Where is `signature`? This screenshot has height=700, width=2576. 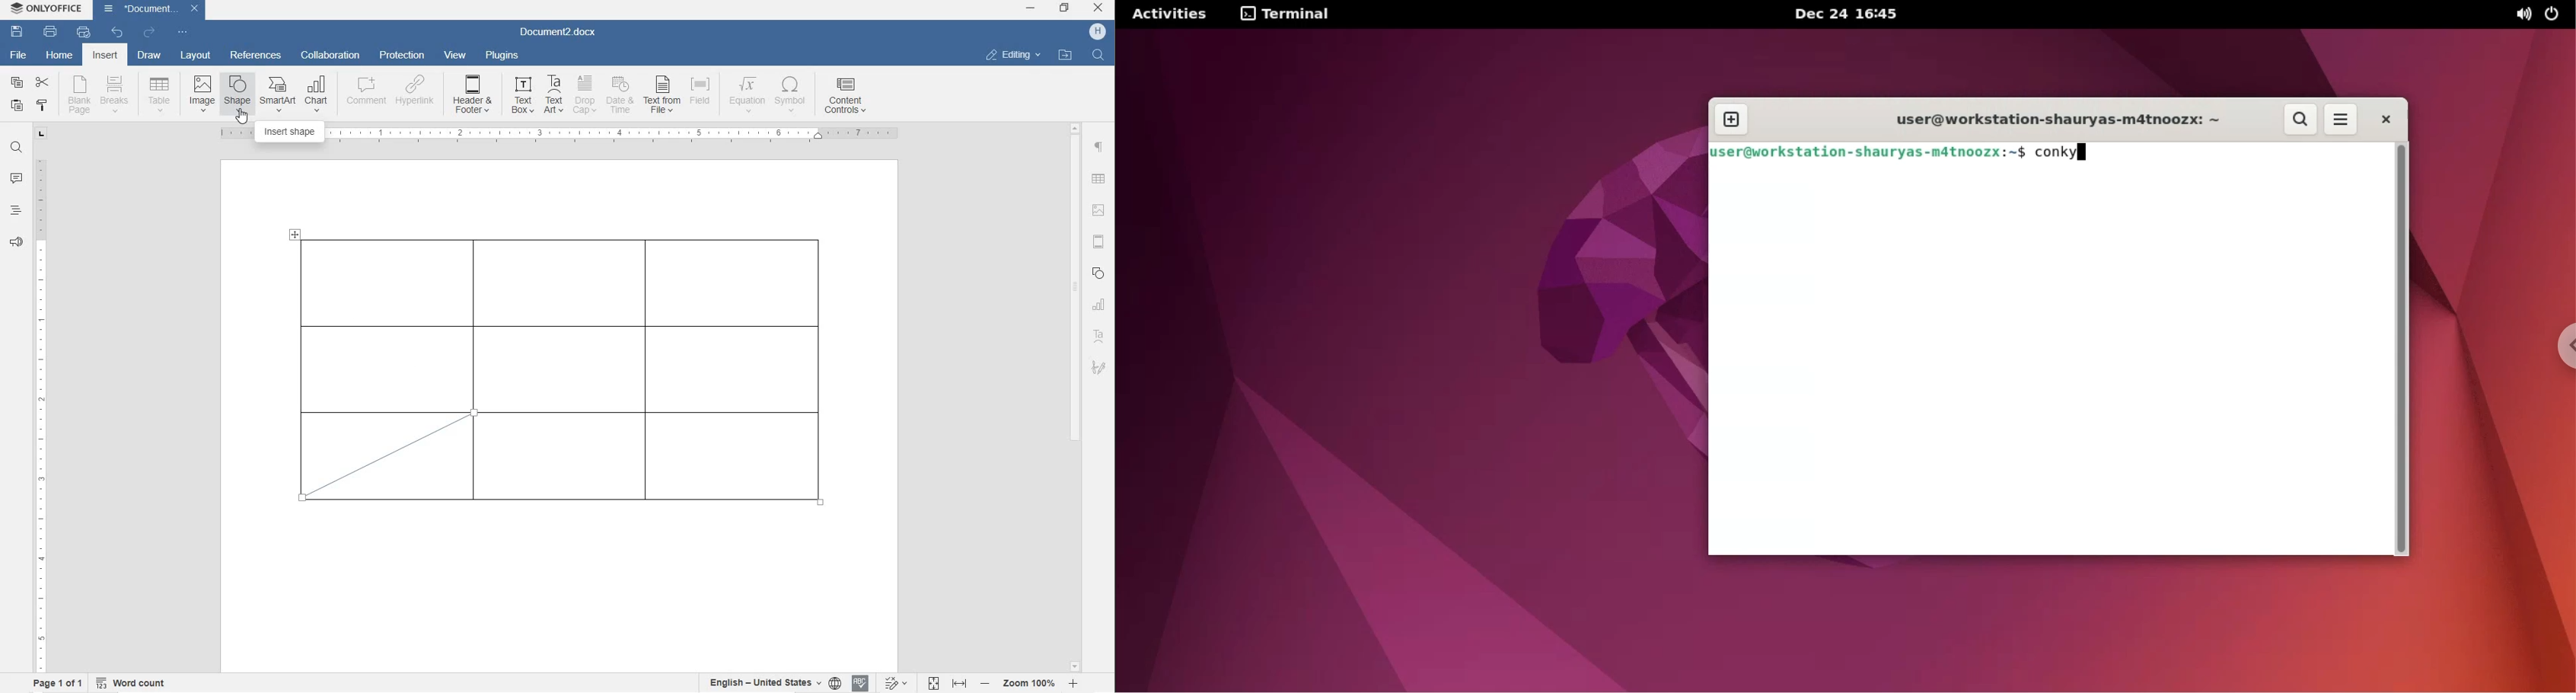
signature is located at coordinates (1098, 367).